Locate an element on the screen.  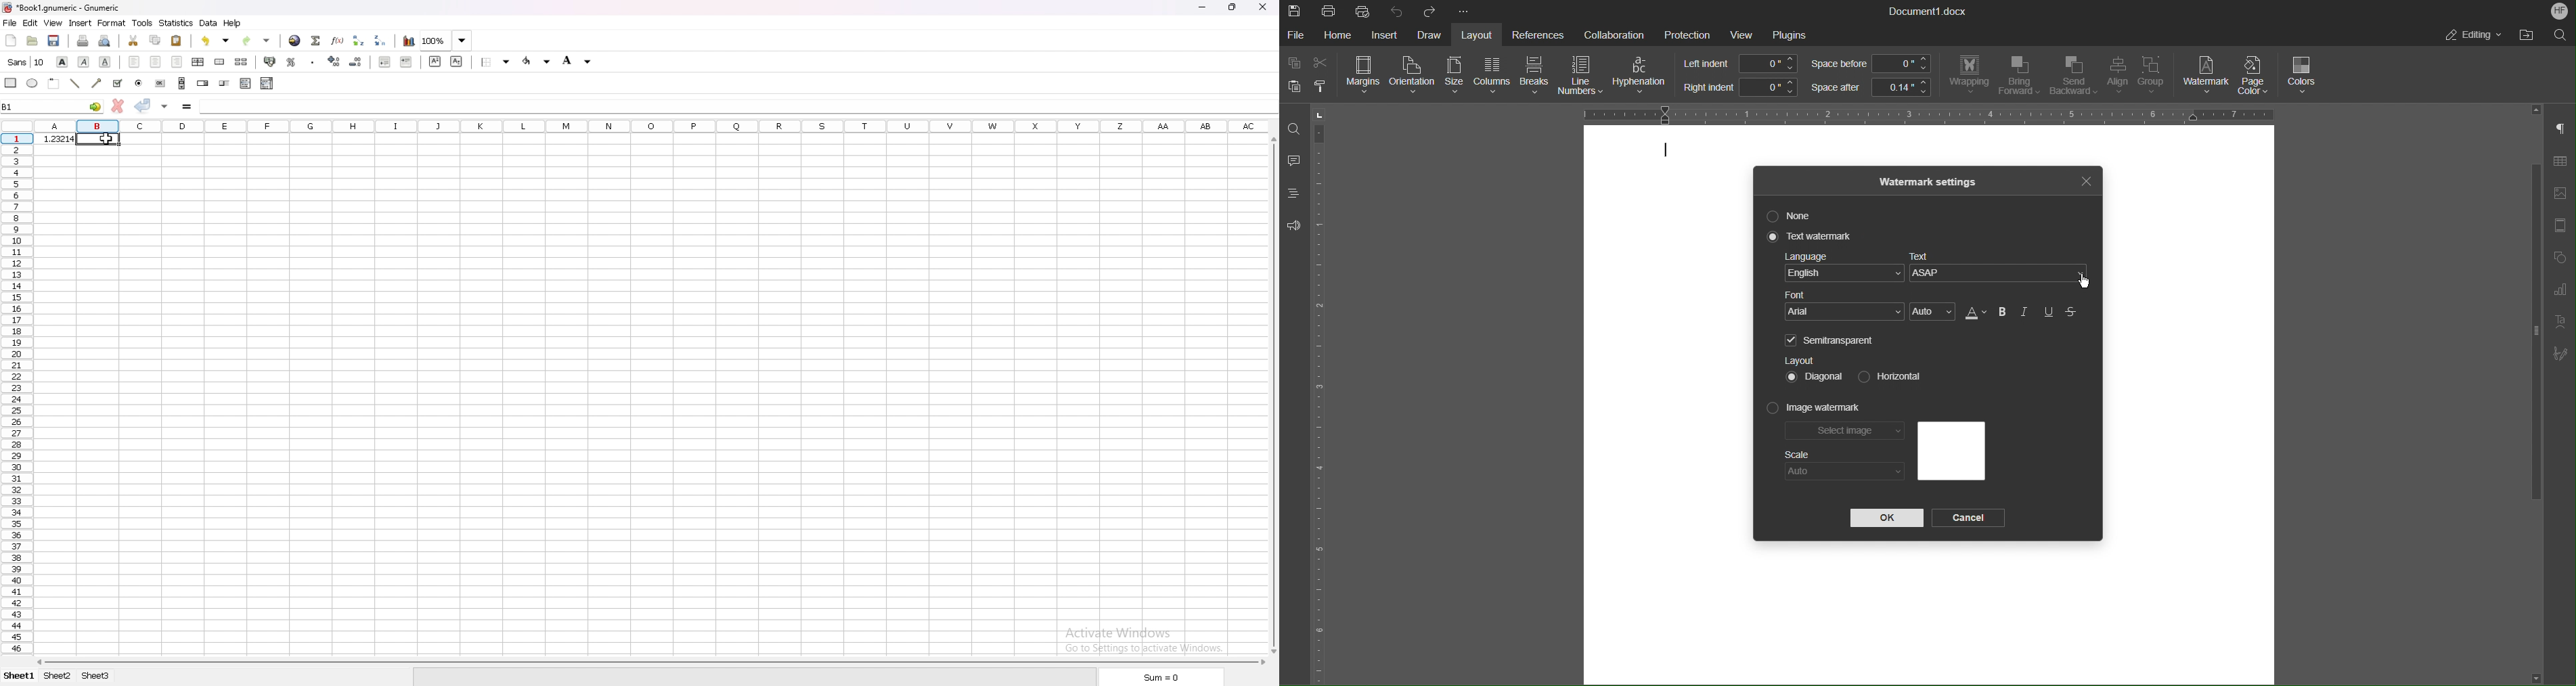
statistics is located at coordinates (176, 23).